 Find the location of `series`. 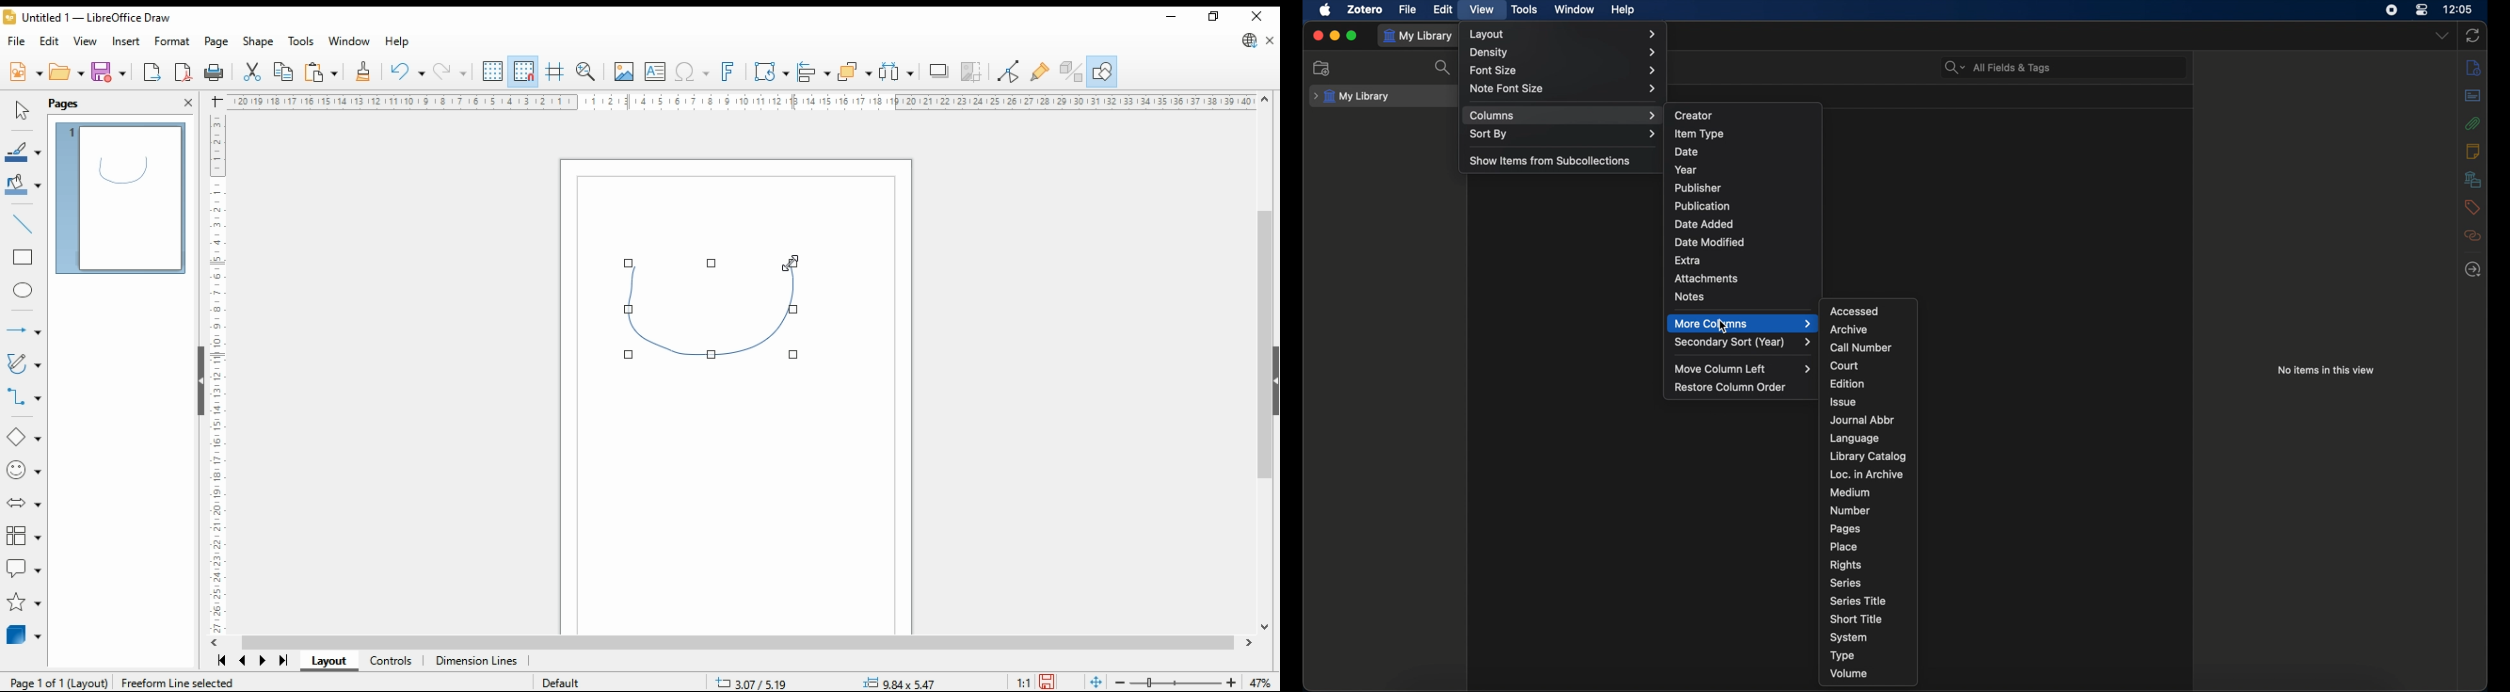

series is located at coordinates (1845, 583).